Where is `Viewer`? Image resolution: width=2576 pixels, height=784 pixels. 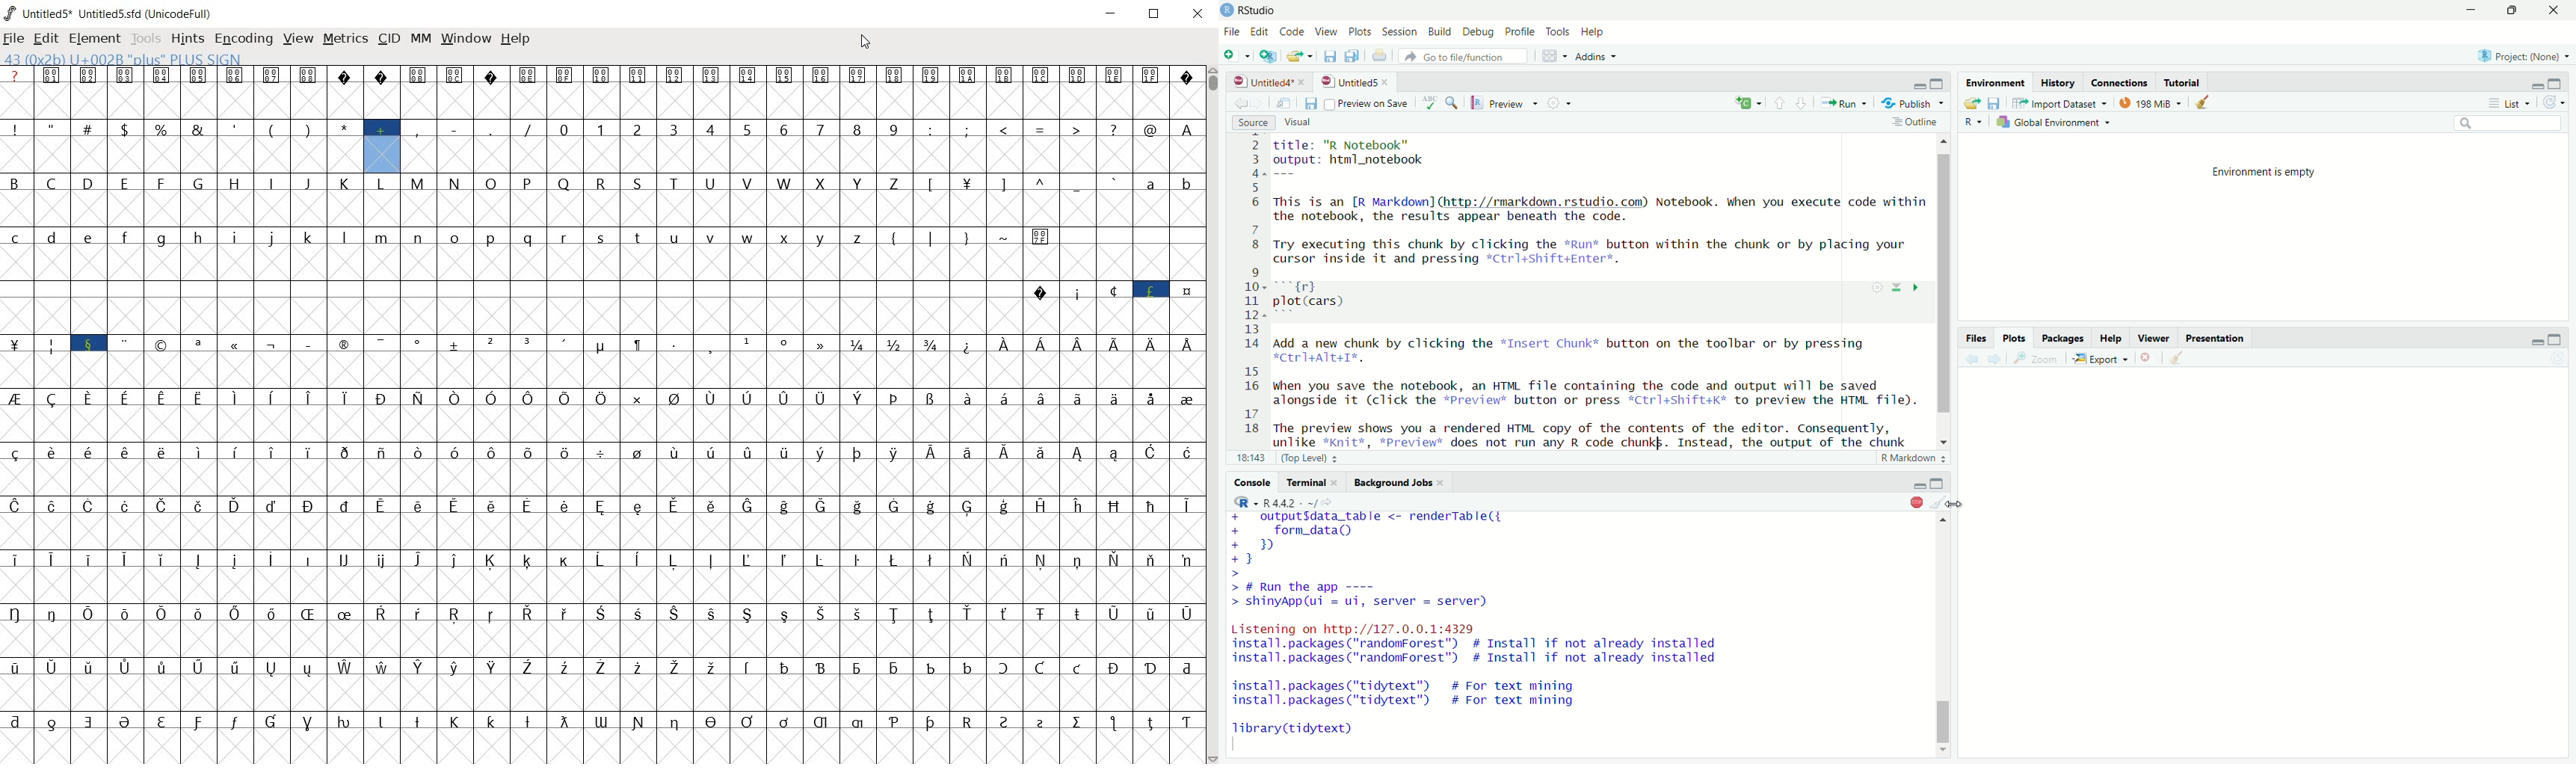
Viewer is located at coordinates (2159, 340).